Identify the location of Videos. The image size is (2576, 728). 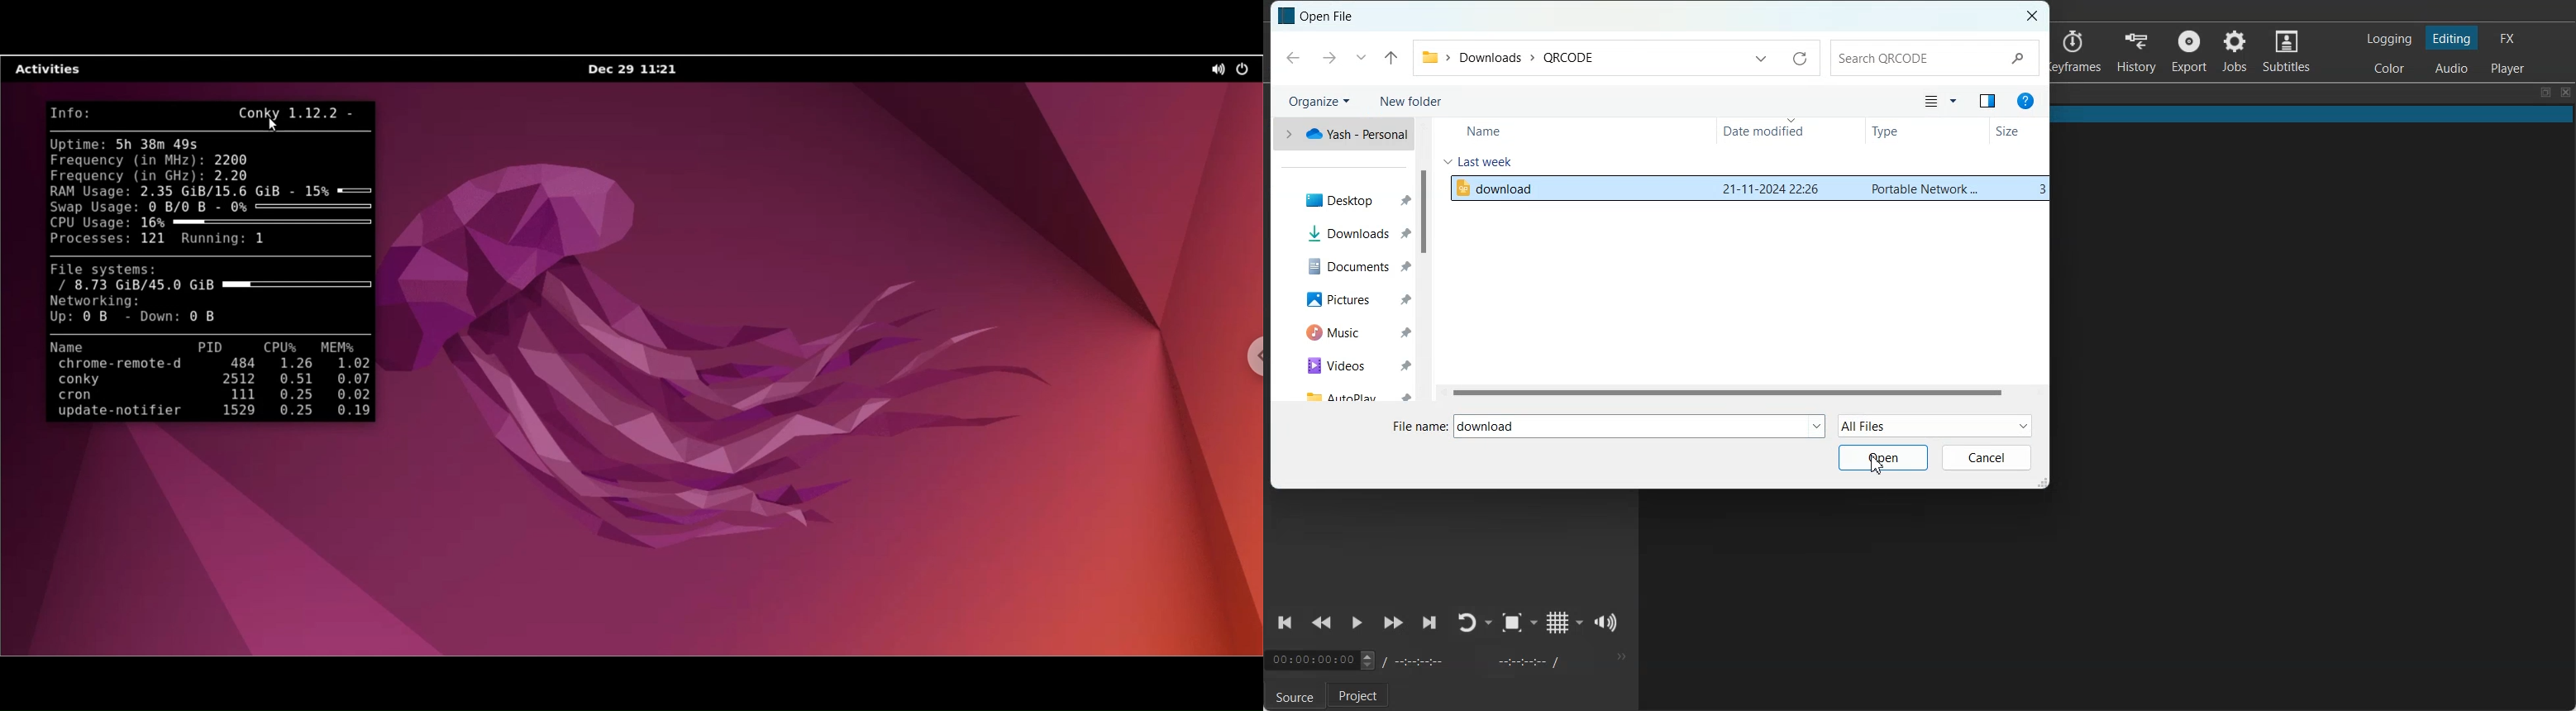
(1351, 365).